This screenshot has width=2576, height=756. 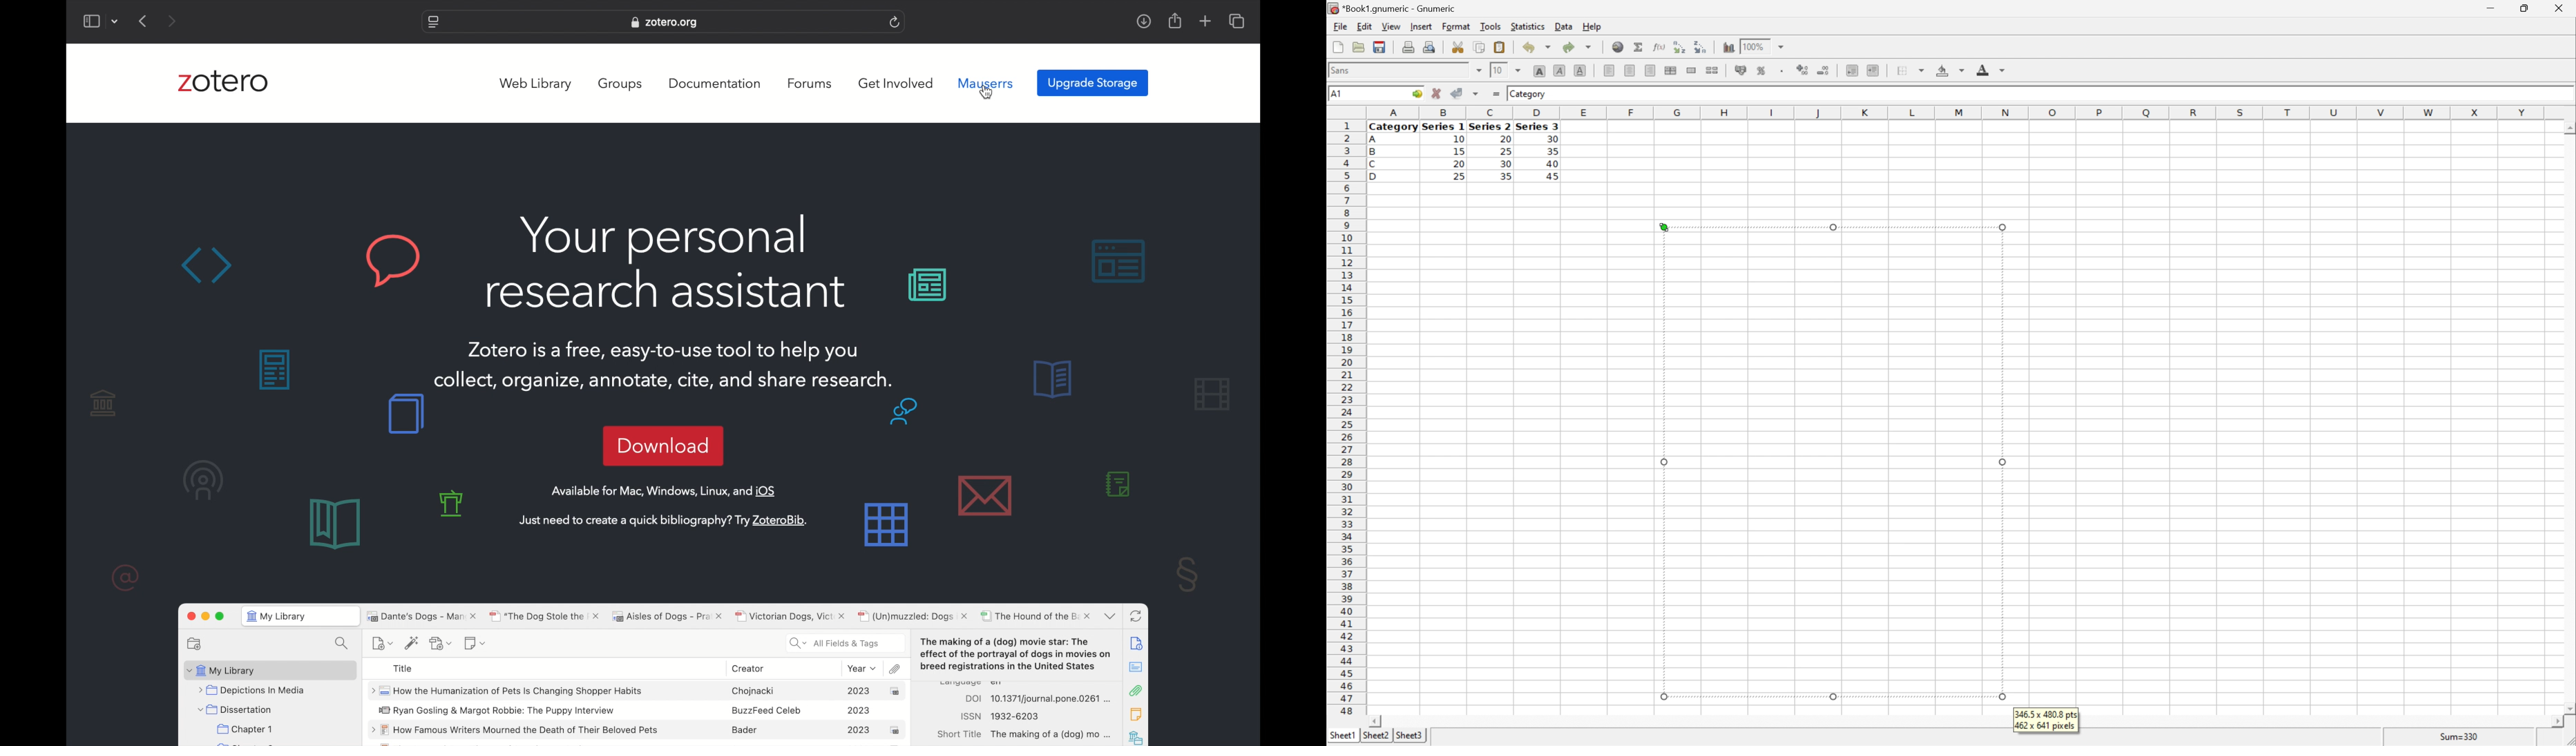 What do you see at coordinates (1771, 68) in the screenshot?
I see `Insert a chart` at bounding box center [1771, 68].